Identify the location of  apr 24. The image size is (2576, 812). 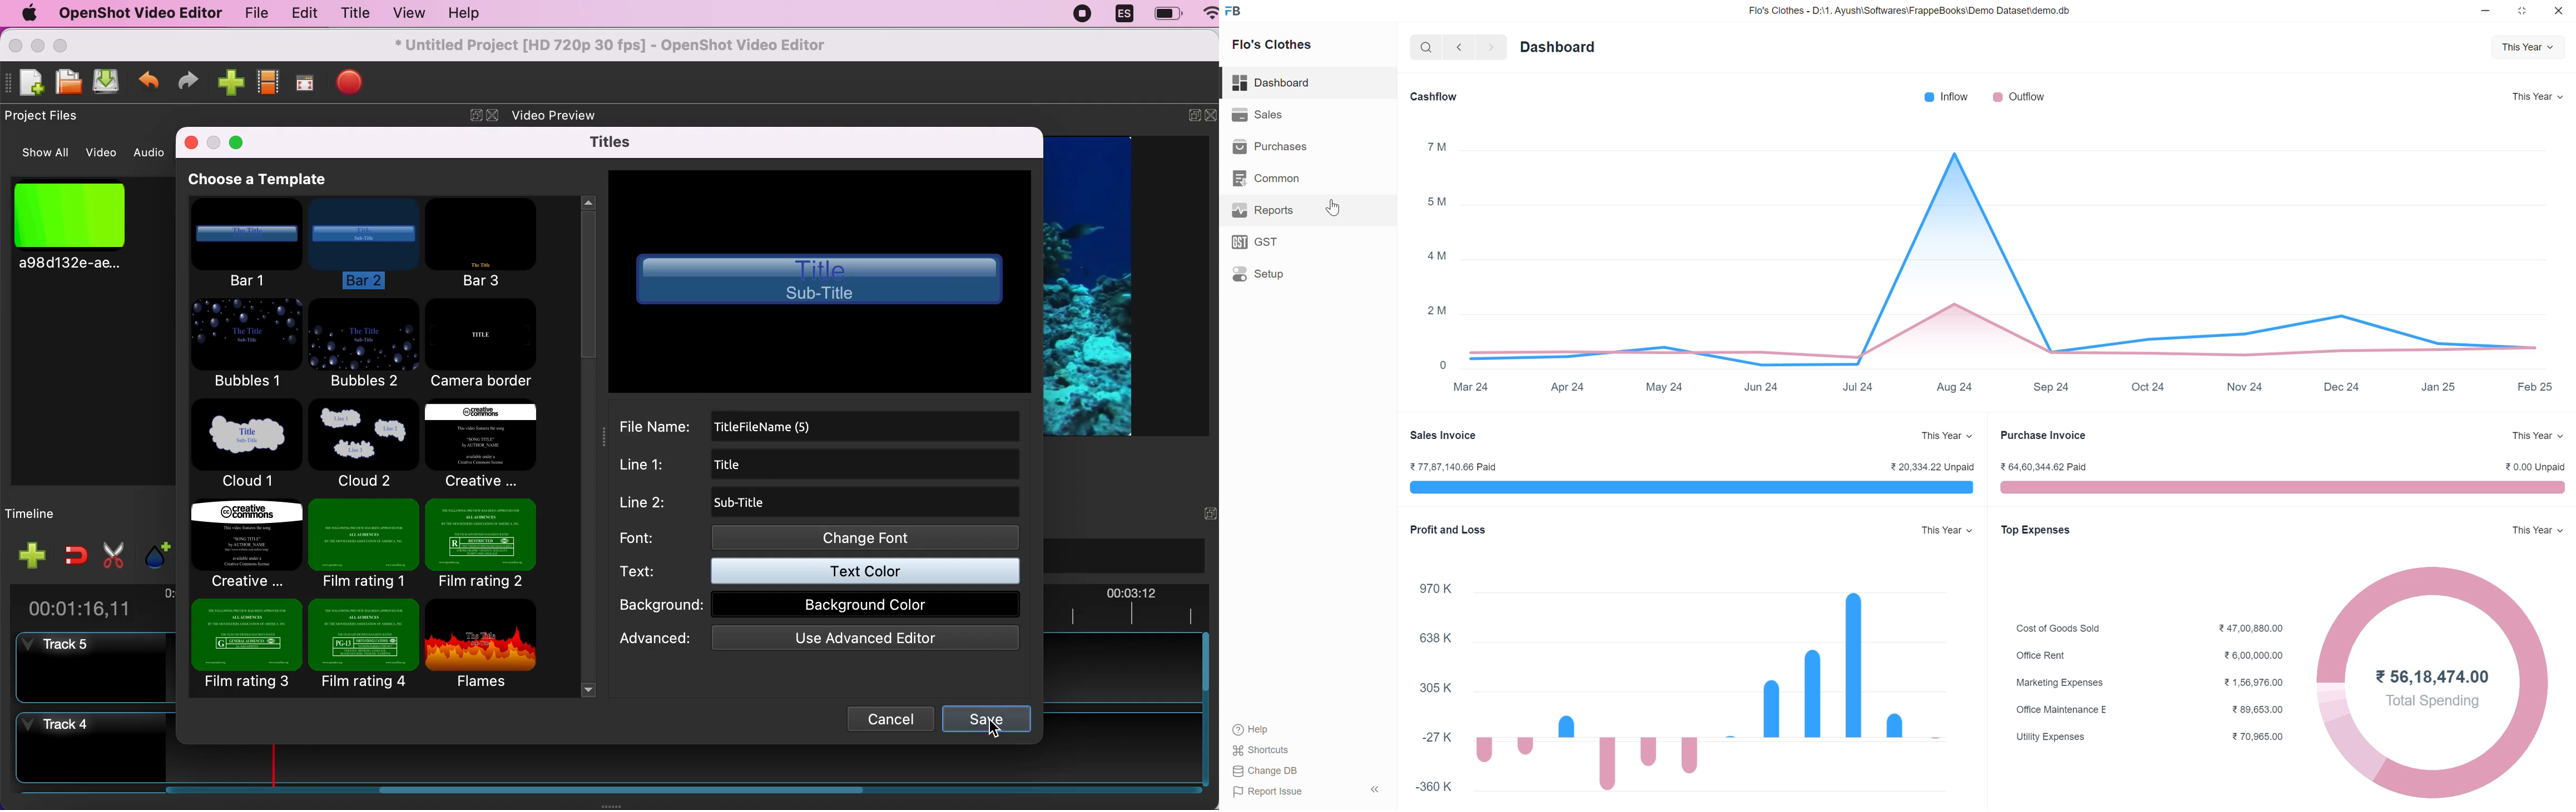
(1568, 390).